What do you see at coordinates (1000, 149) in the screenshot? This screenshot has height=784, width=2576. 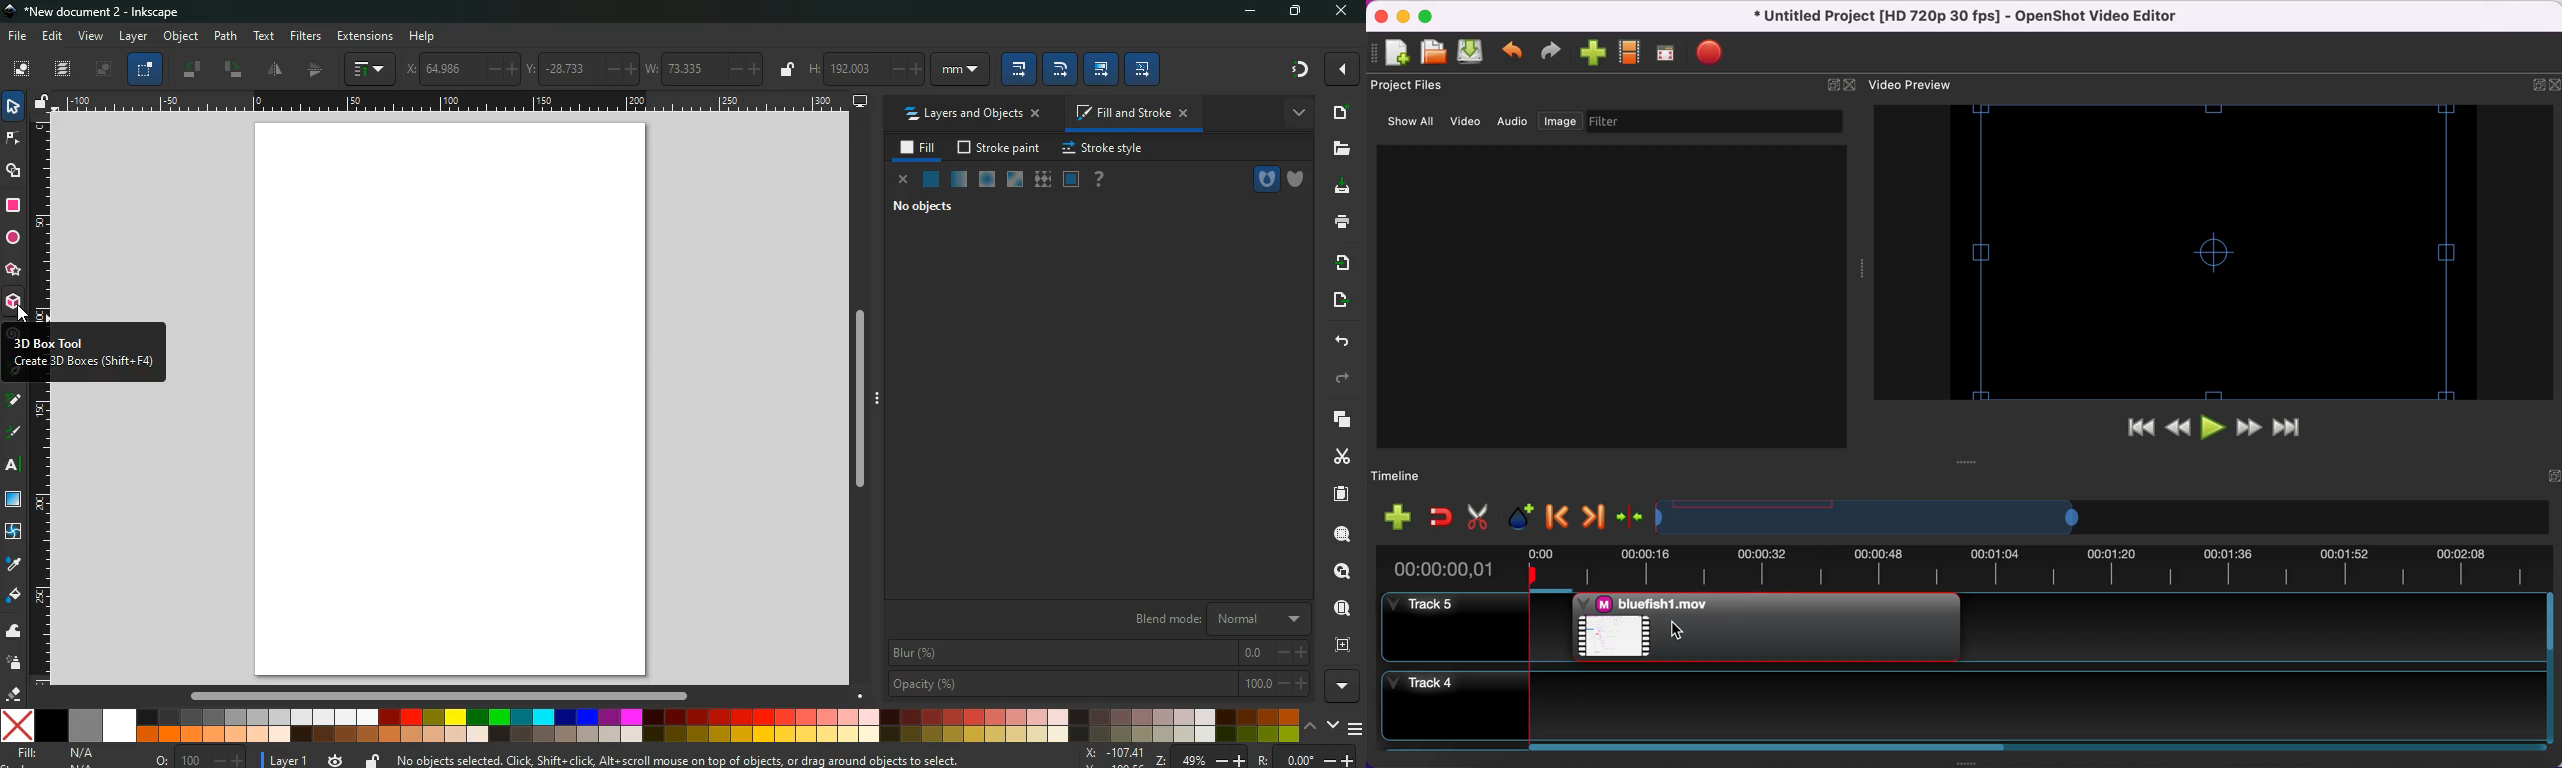 I see `stroke paint` at bounding box center [1000, 149].